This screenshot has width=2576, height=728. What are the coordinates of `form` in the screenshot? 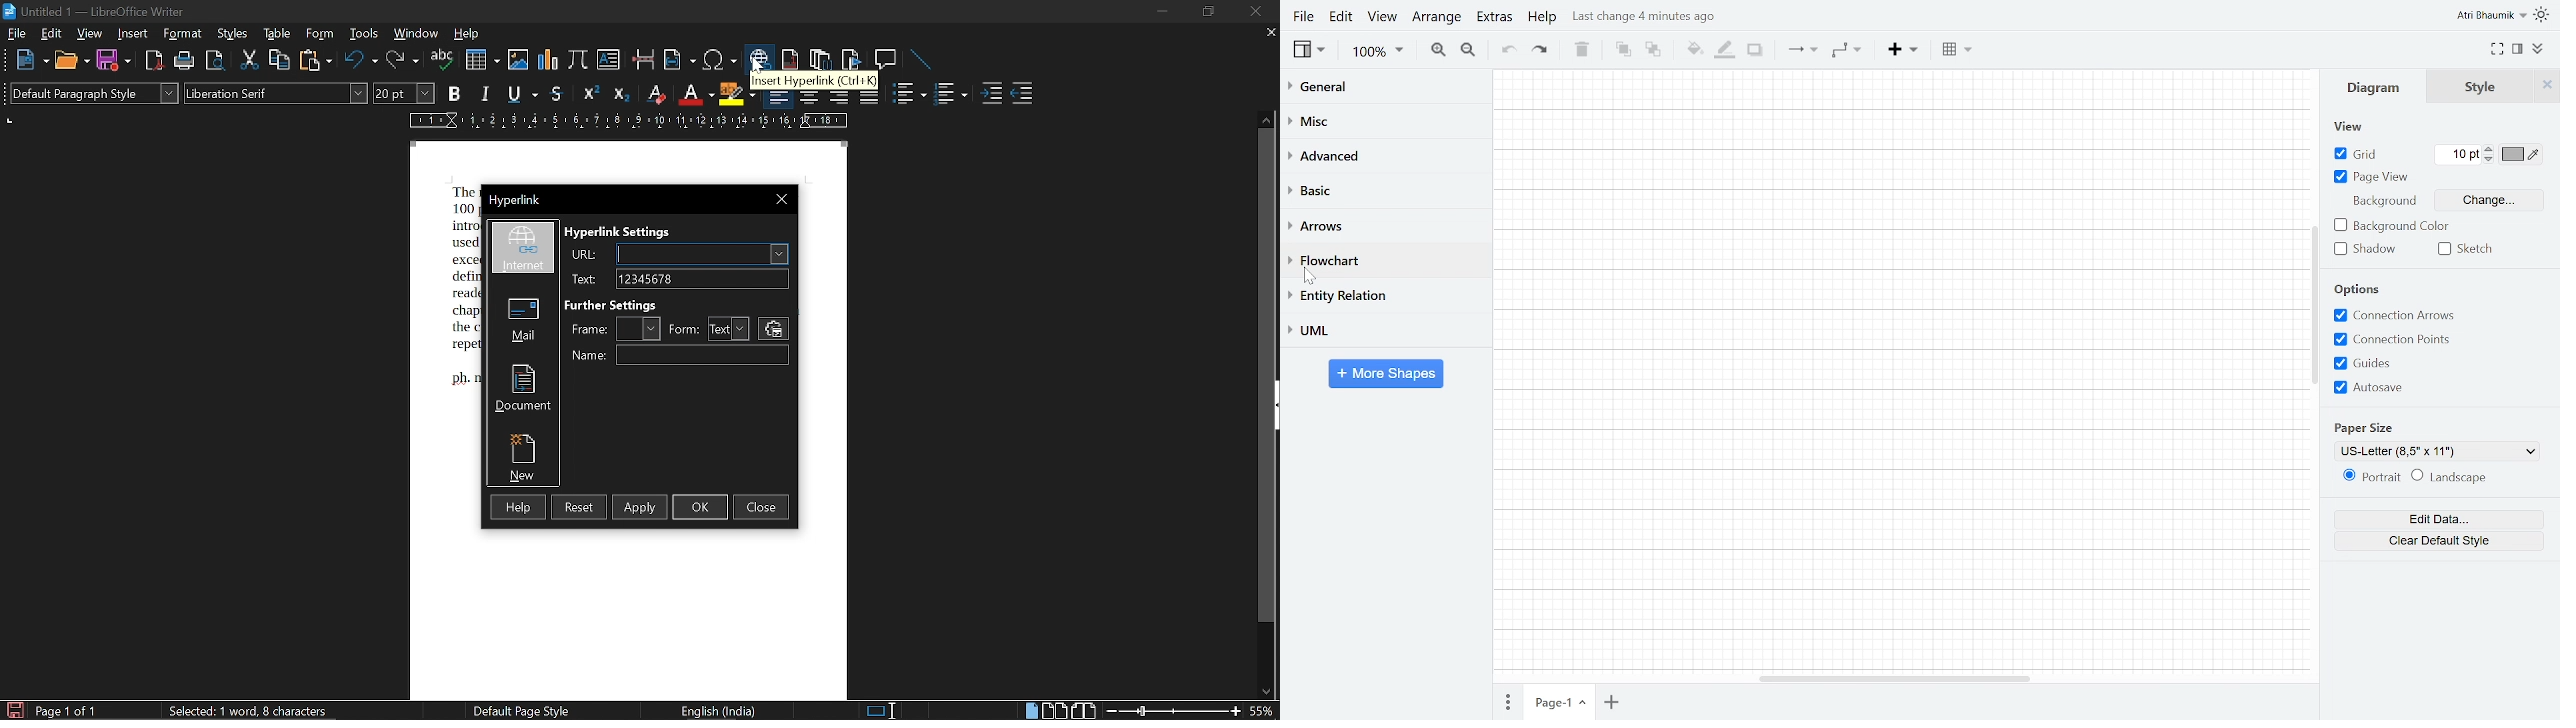 It's located at (322, 35).